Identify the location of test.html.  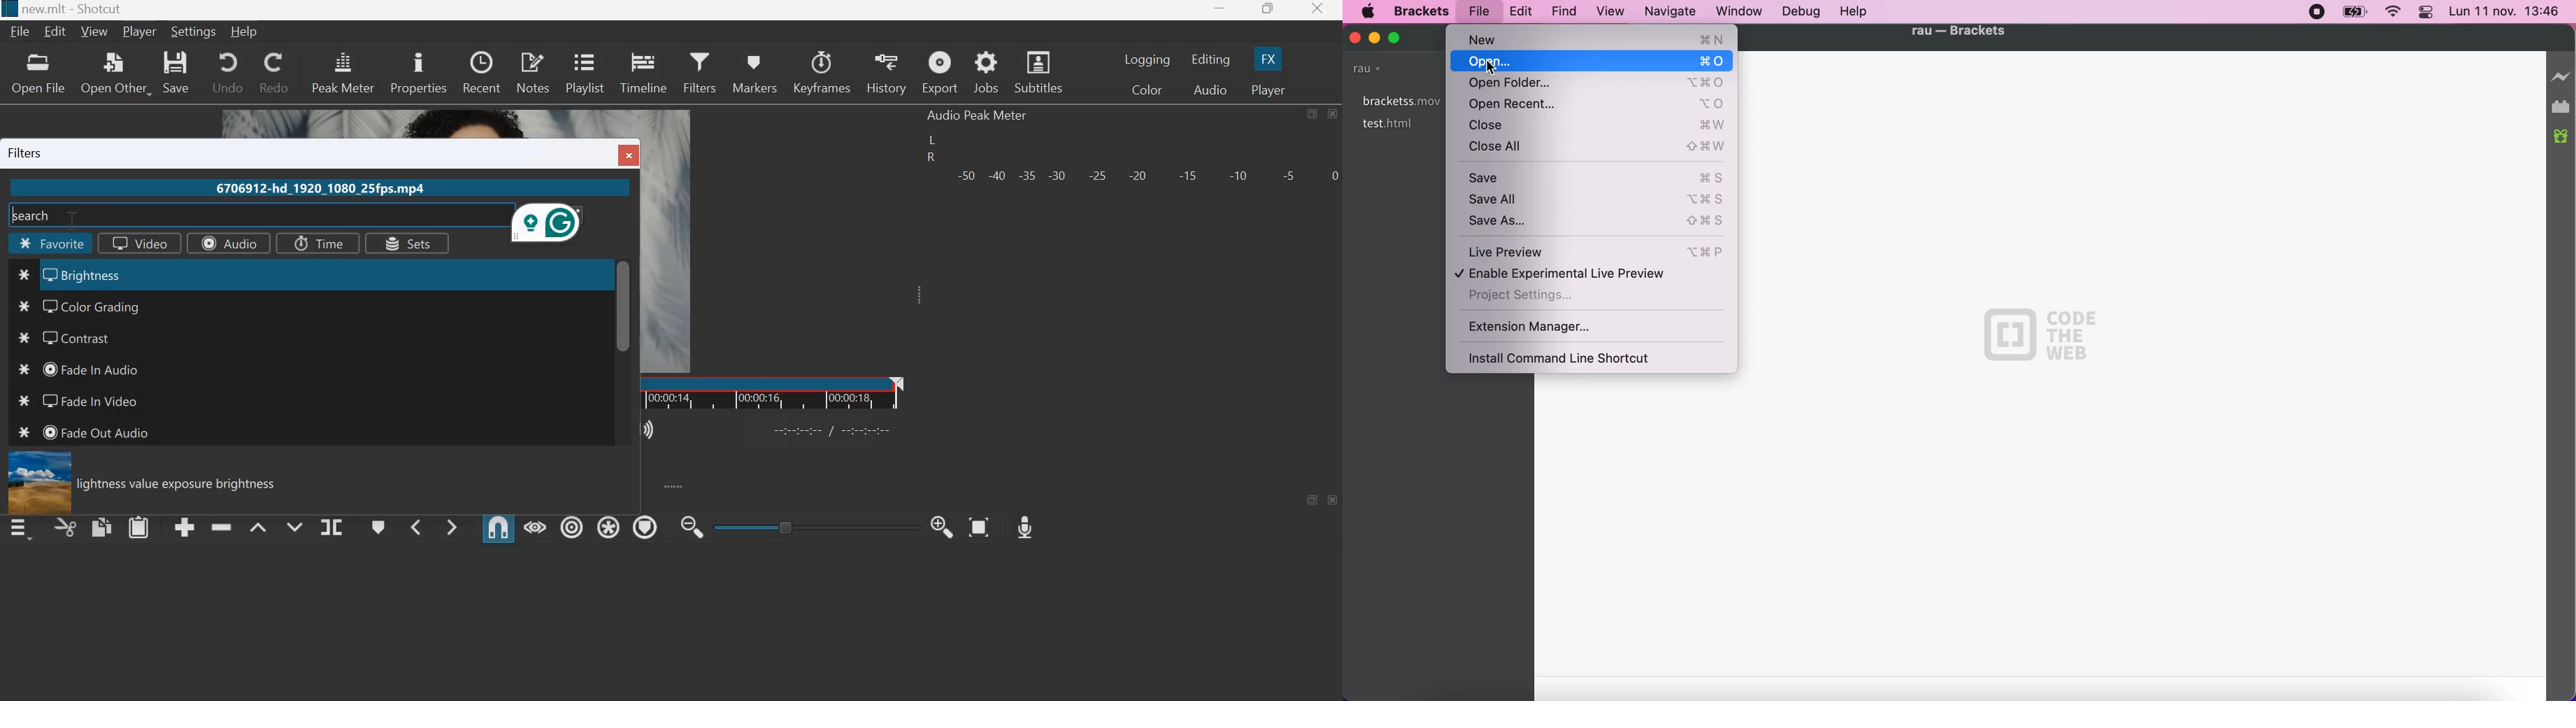
(1387, 123).